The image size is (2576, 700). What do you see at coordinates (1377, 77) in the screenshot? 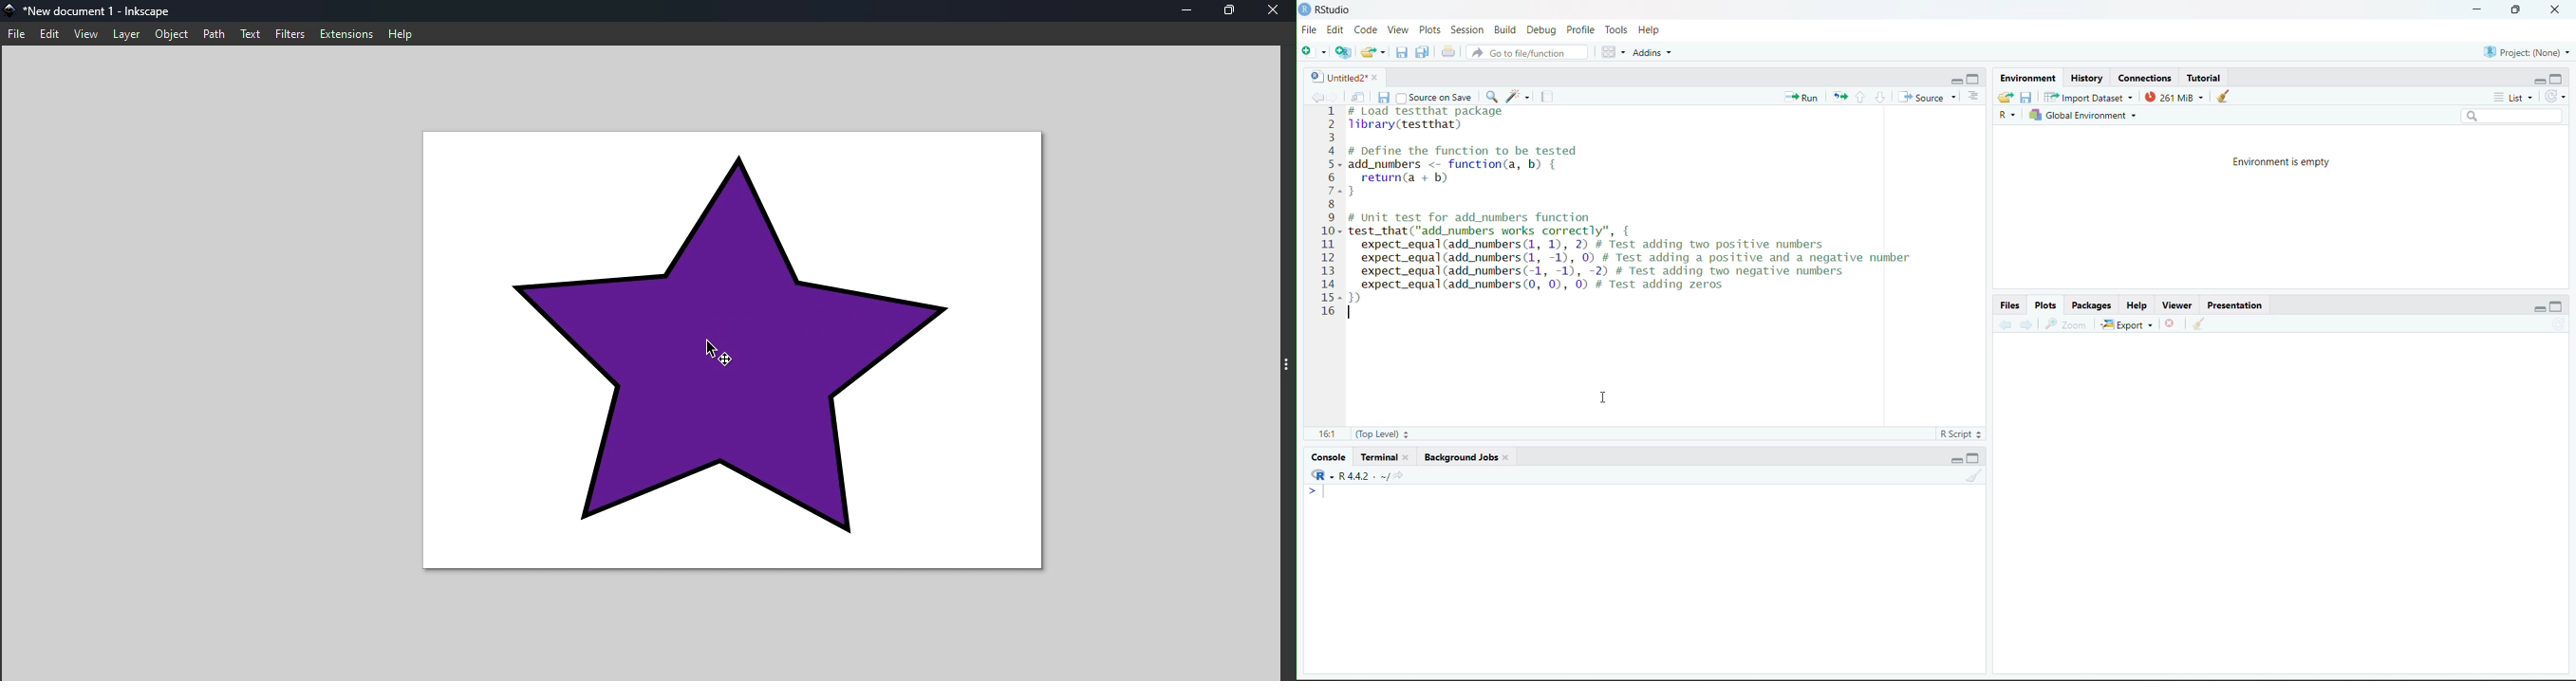
I see `close` at bounding box center [1377, 77].